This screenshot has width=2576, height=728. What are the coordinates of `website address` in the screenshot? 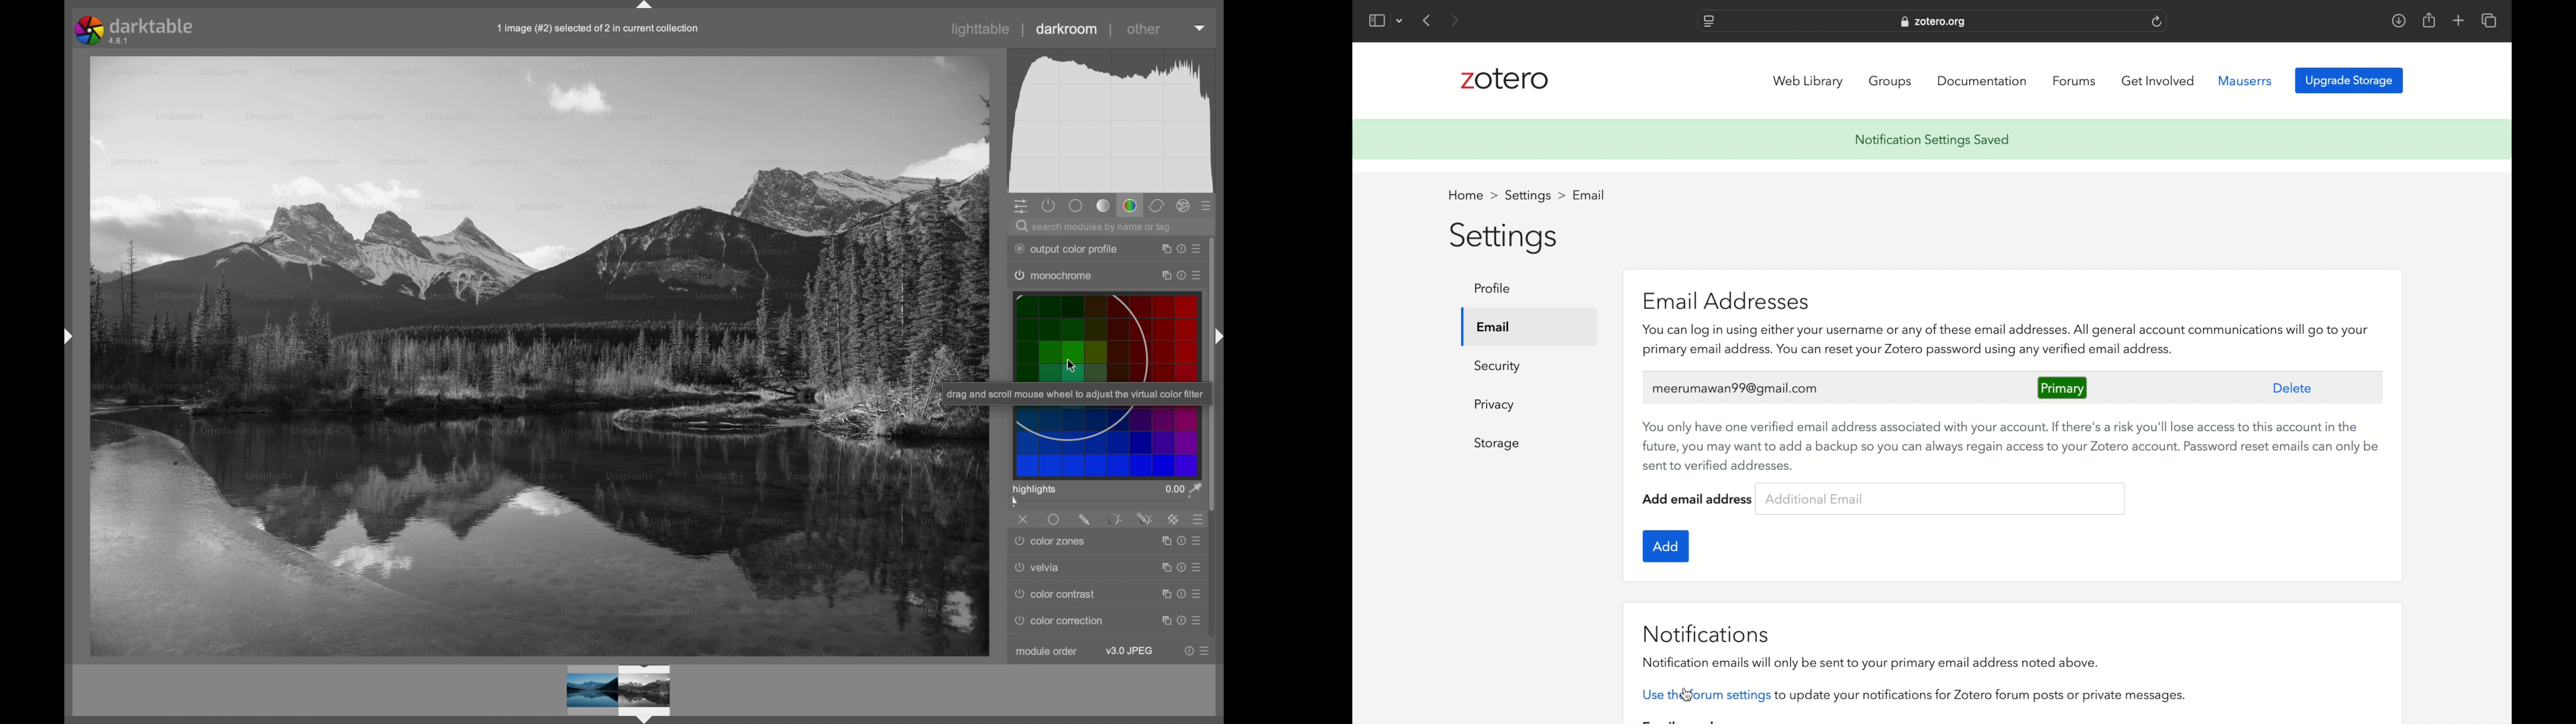 It's located at (1935, 22).